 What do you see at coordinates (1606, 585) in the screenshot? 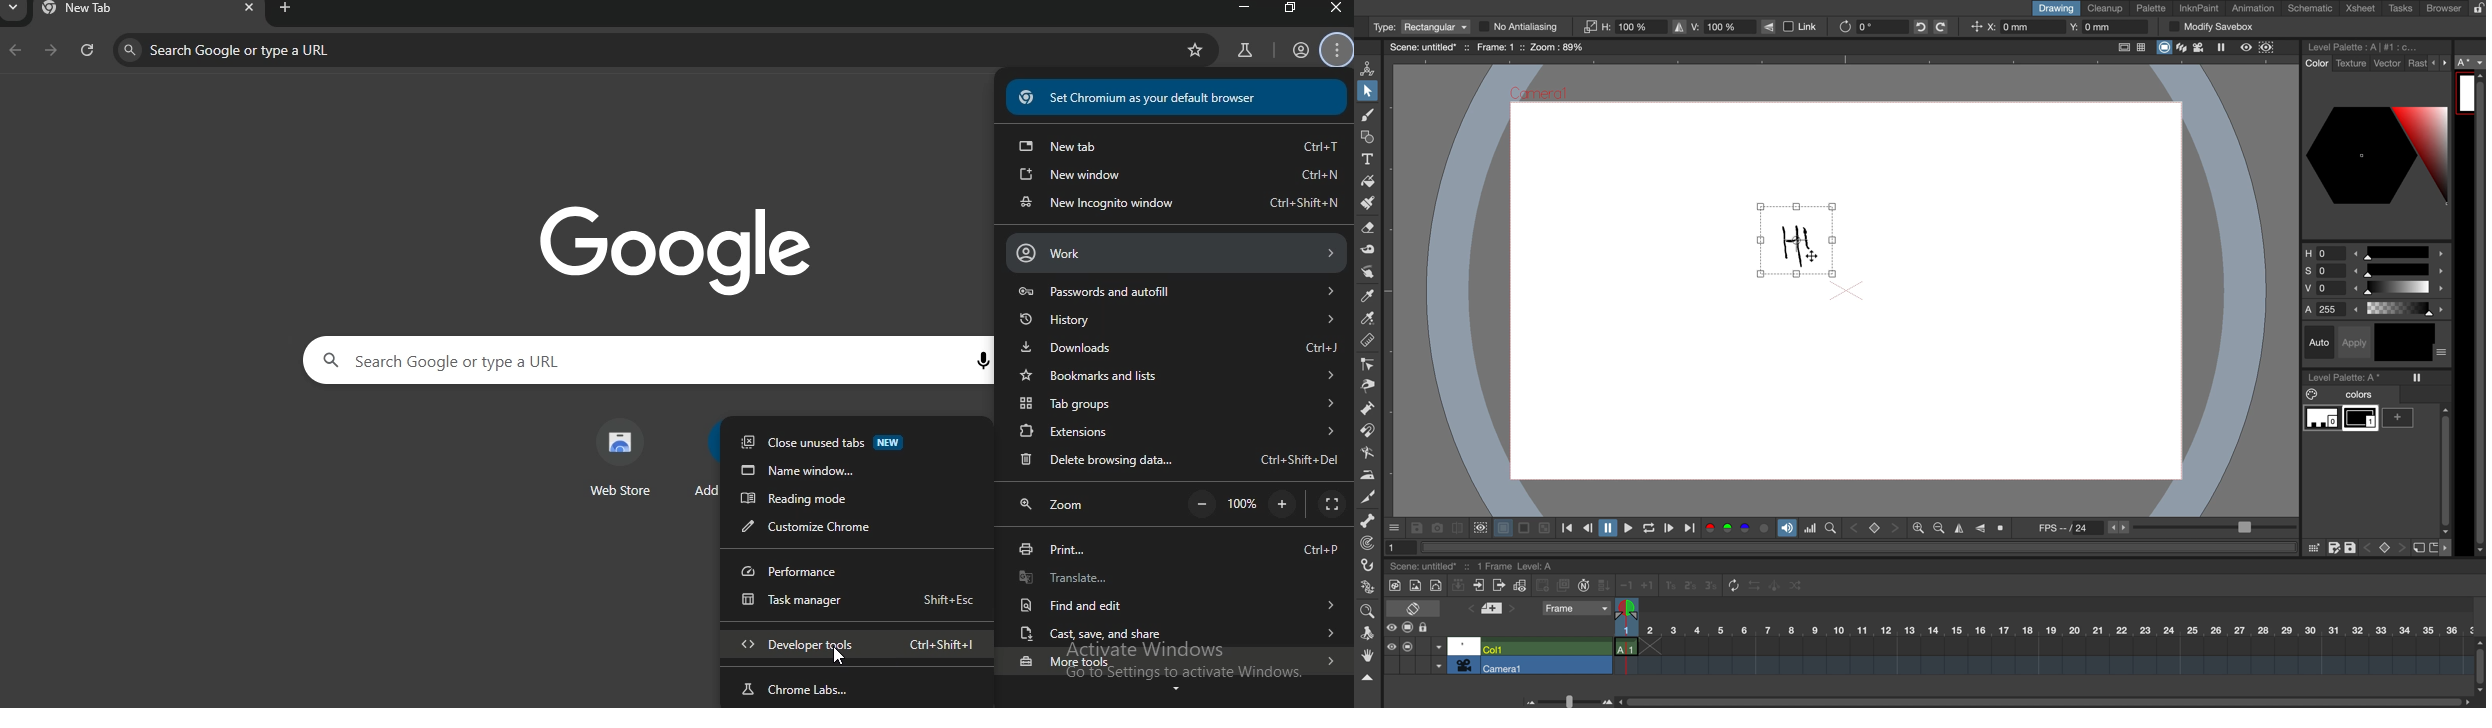
I see `fill in empty cells` at bounding box center [1606, 585].